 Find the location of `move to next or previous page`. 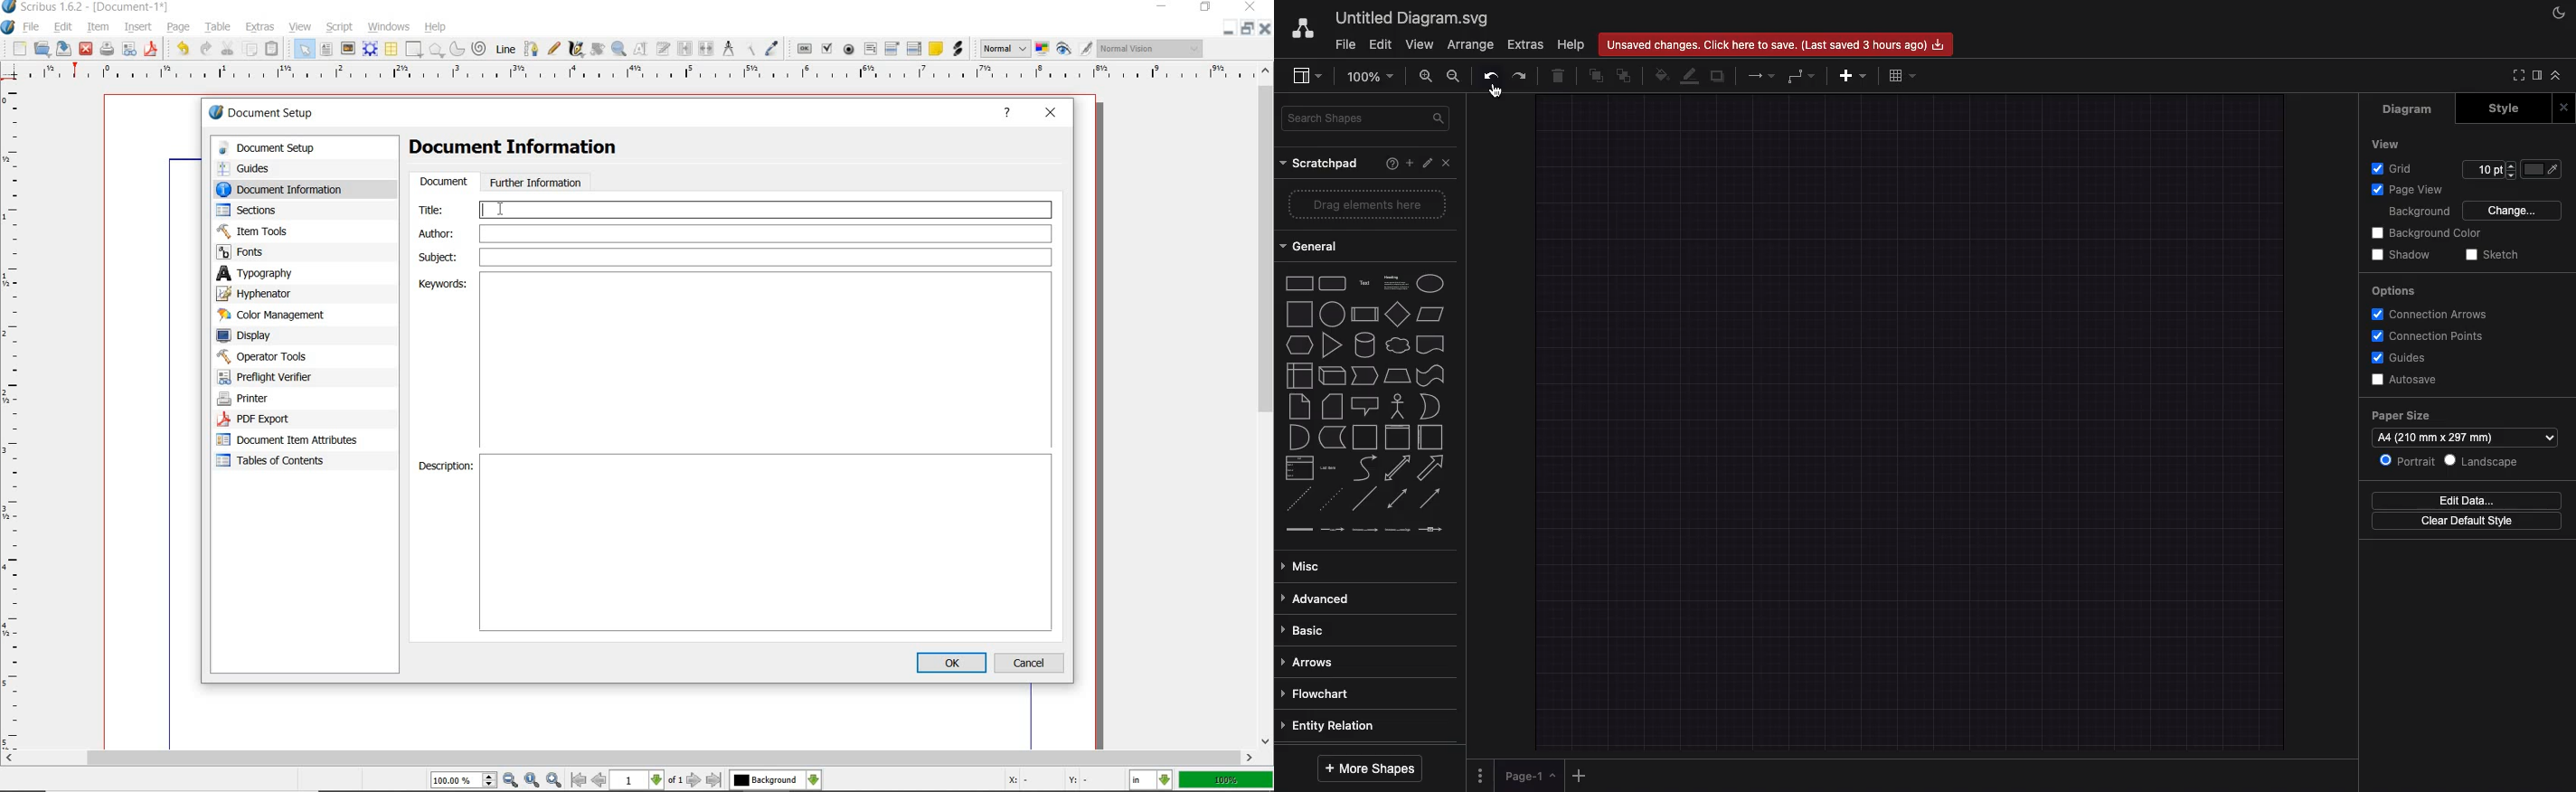

move to next or previous page is located at coordinates (648, 781).